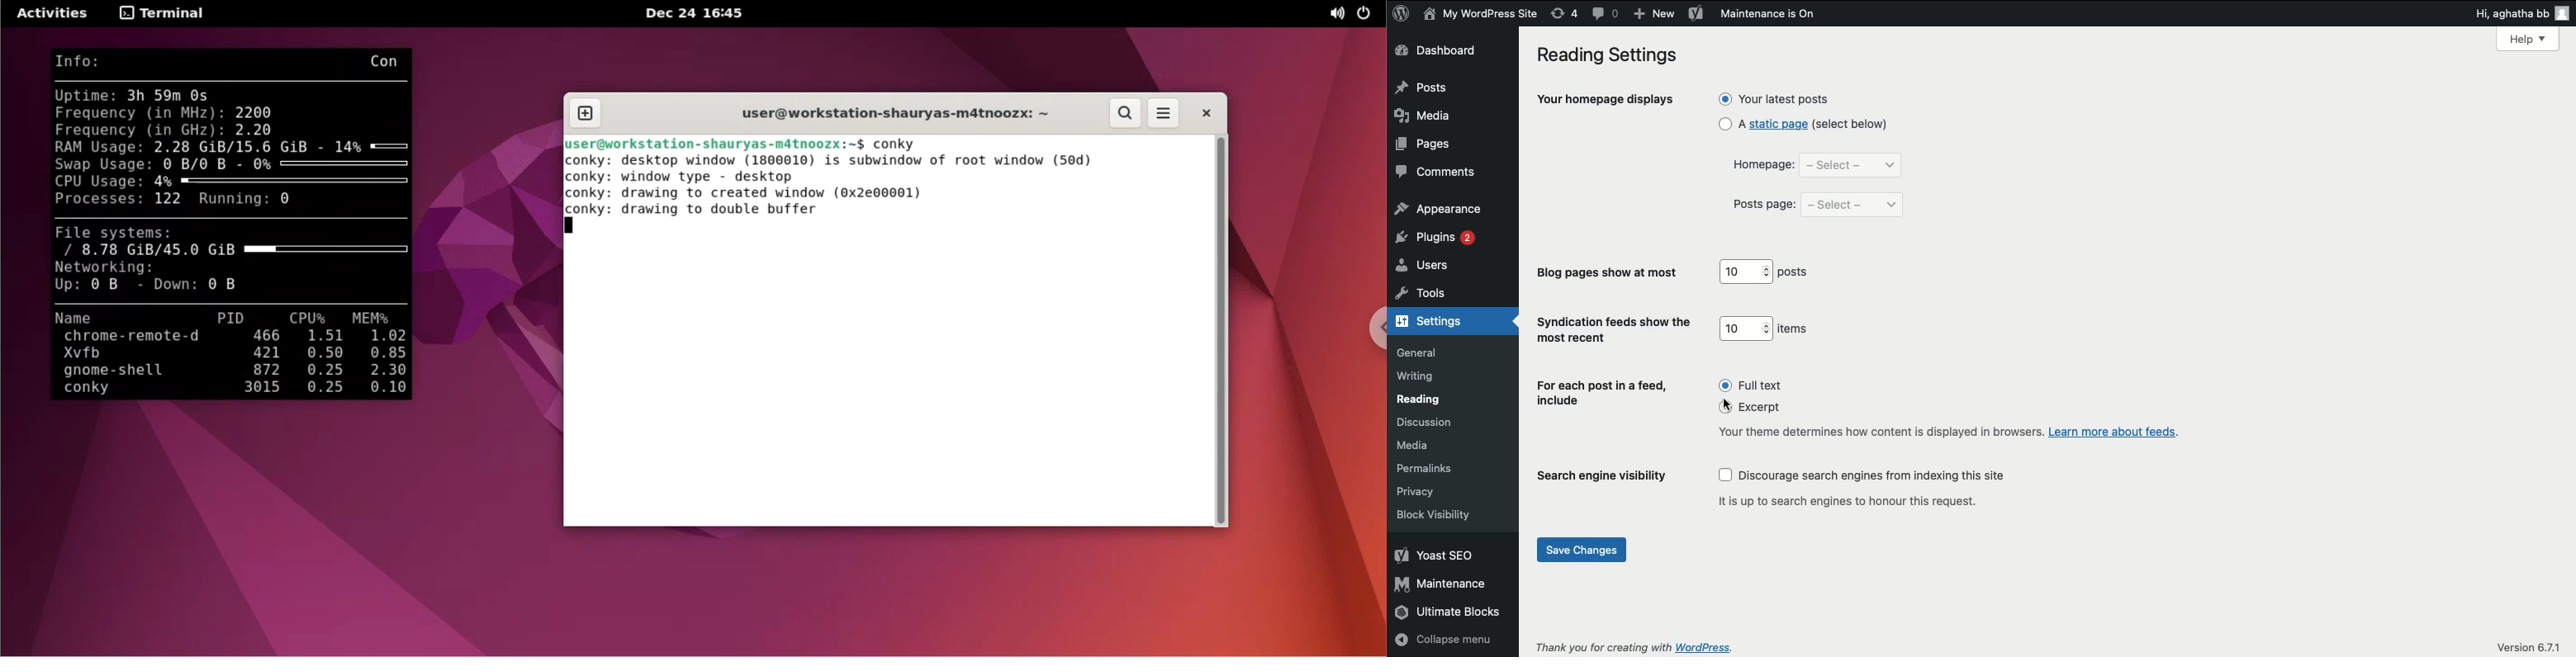  I want to click on collapse menu, so click(1453, 640).